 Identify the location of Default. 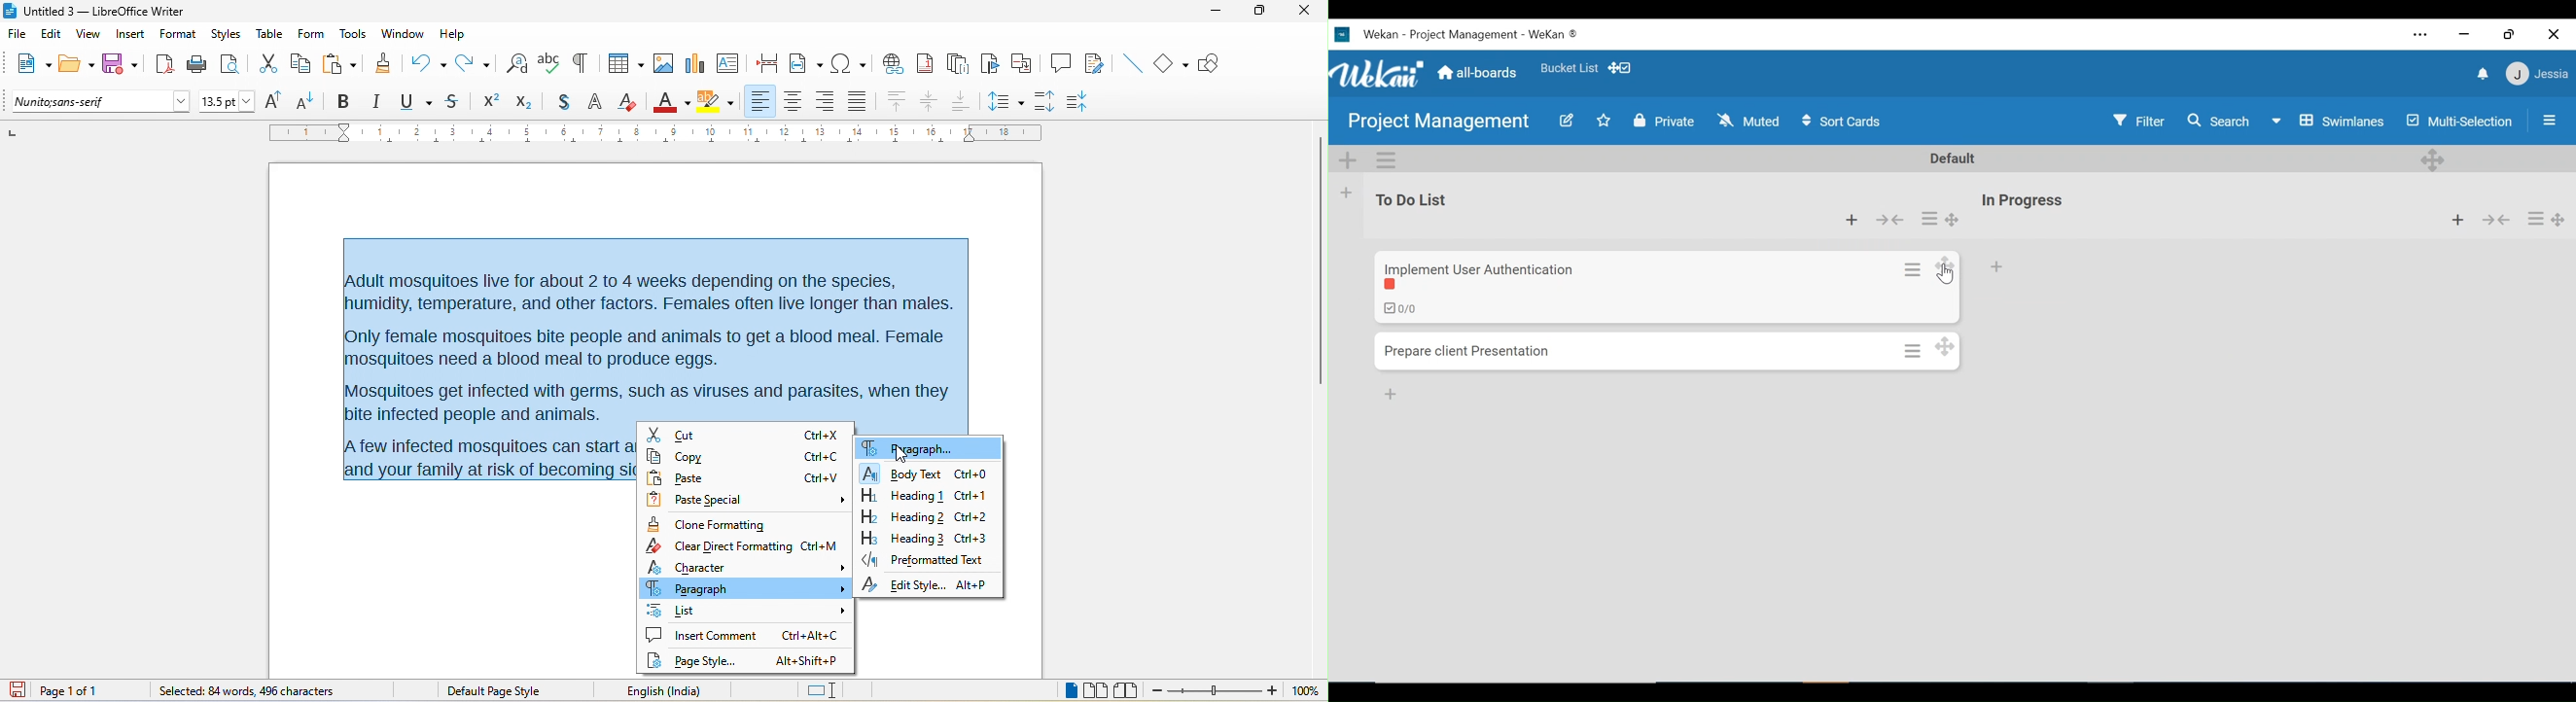
(1953, 159).